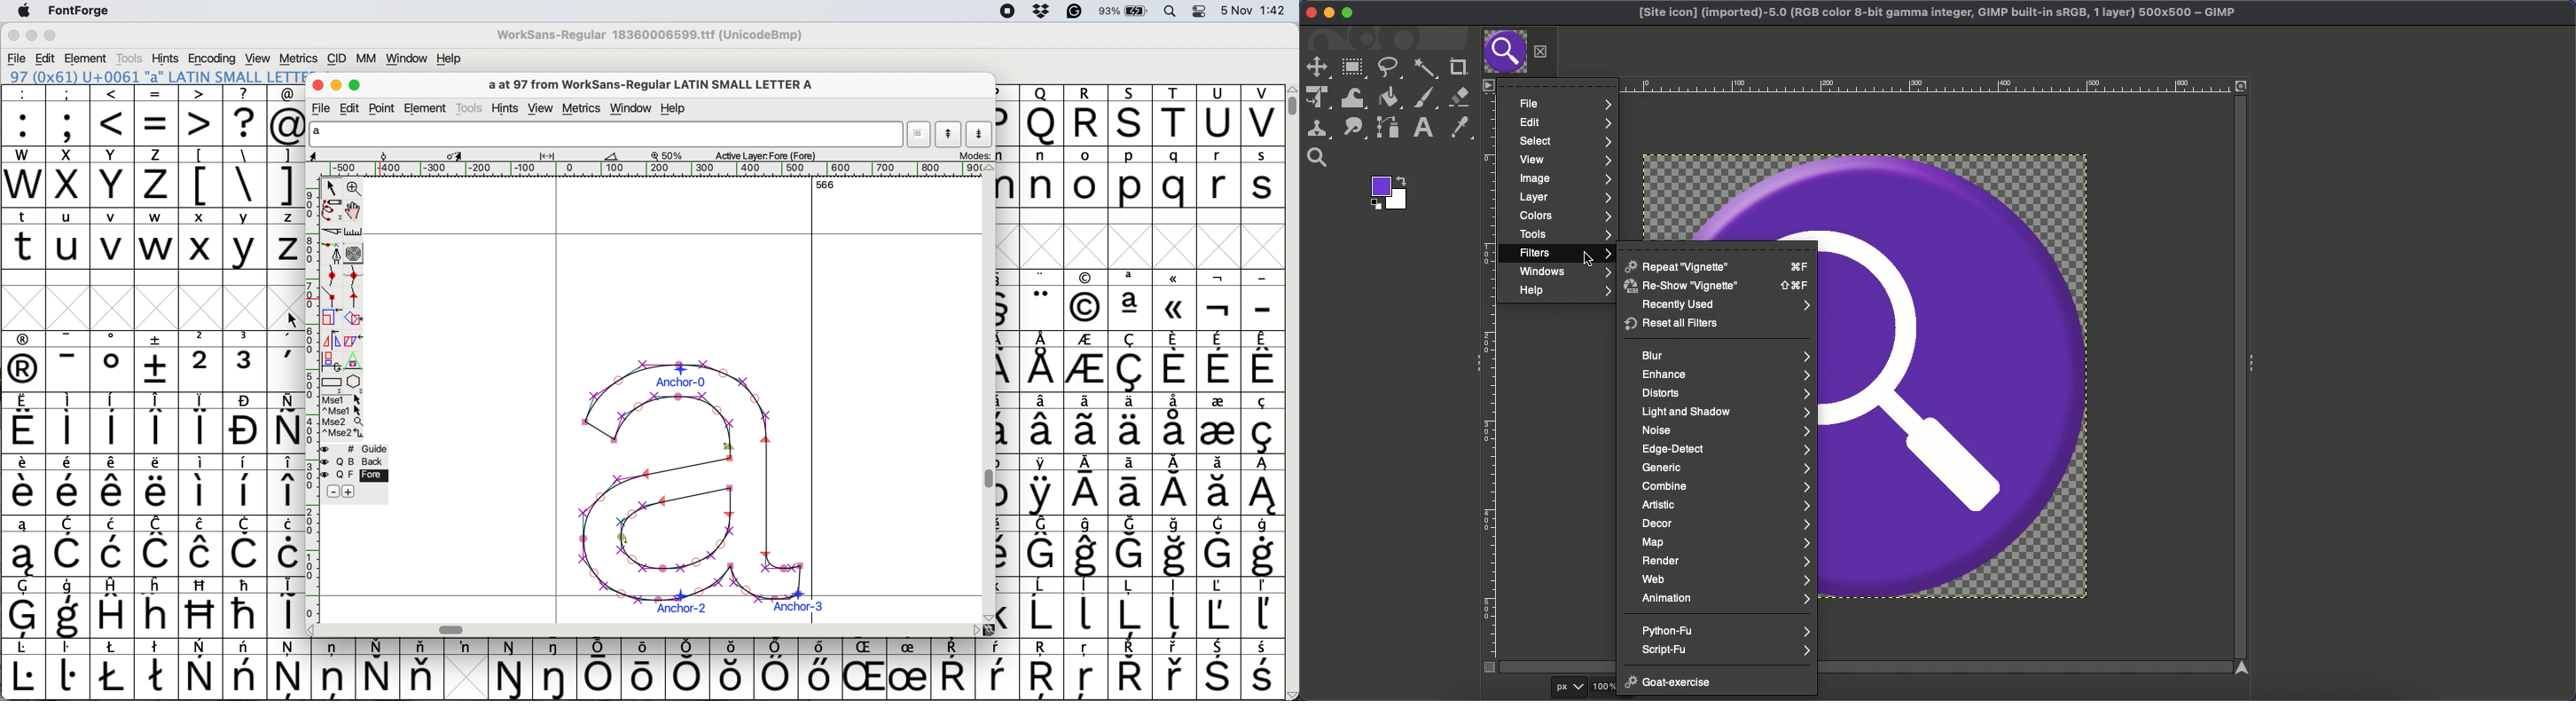  I want to click on window, so click(633, 109).